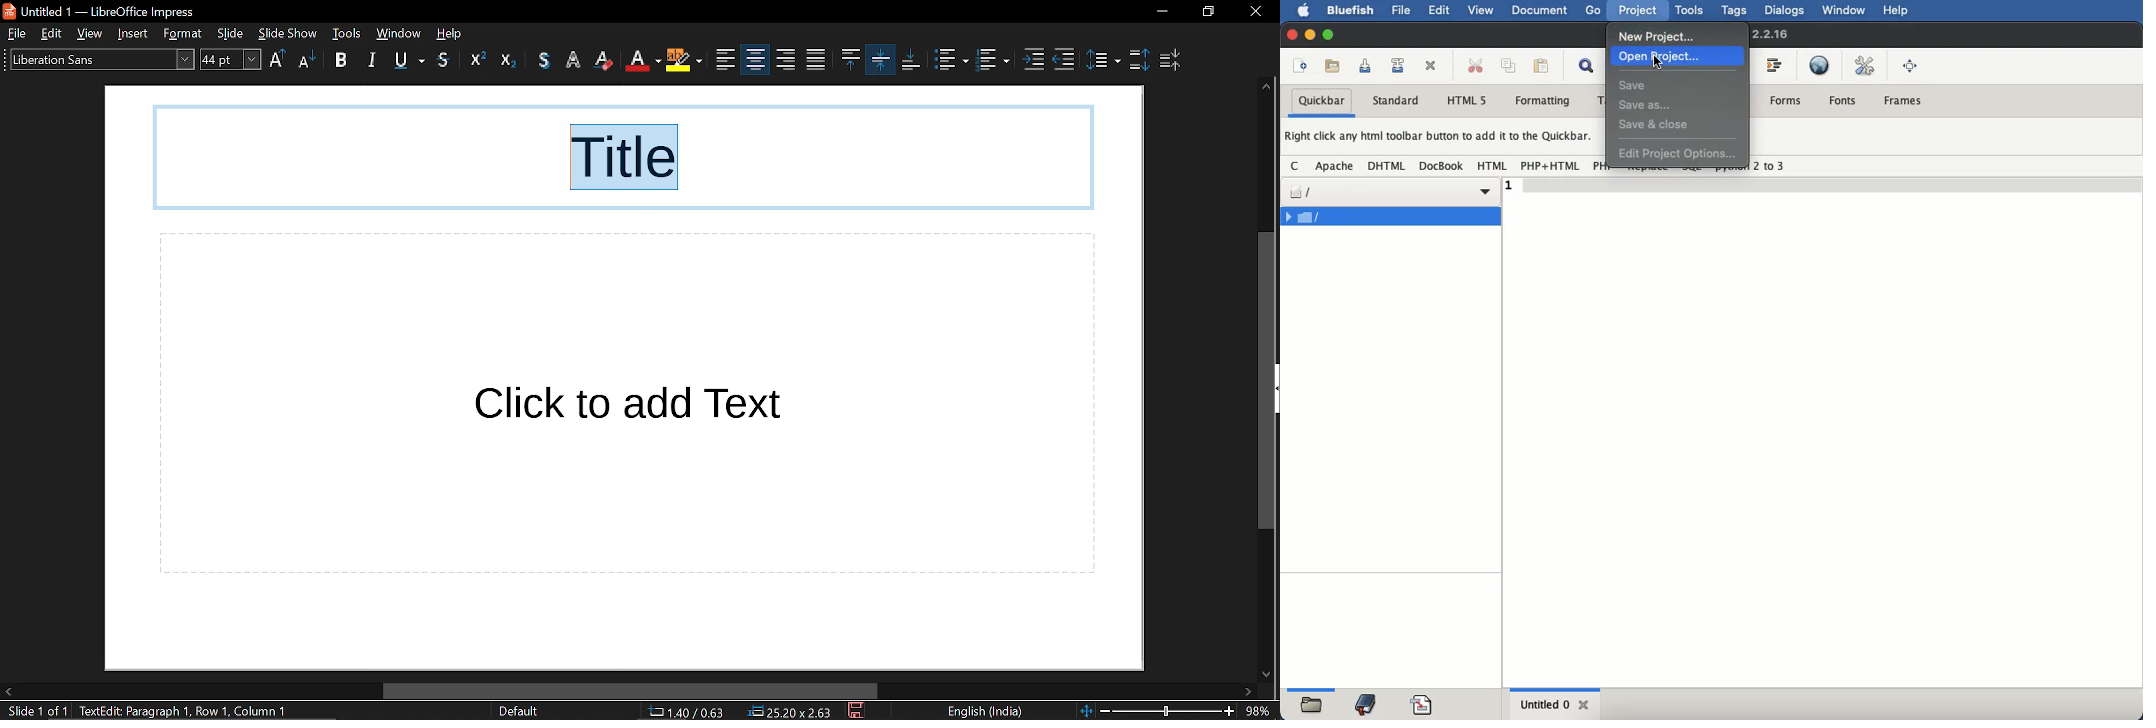 The width and height of the screenshot is (2156, 728). What do you see at coordinates (1105, 710) in the screenshot?
I see `zoom out` at bounding box center [1105, 710].